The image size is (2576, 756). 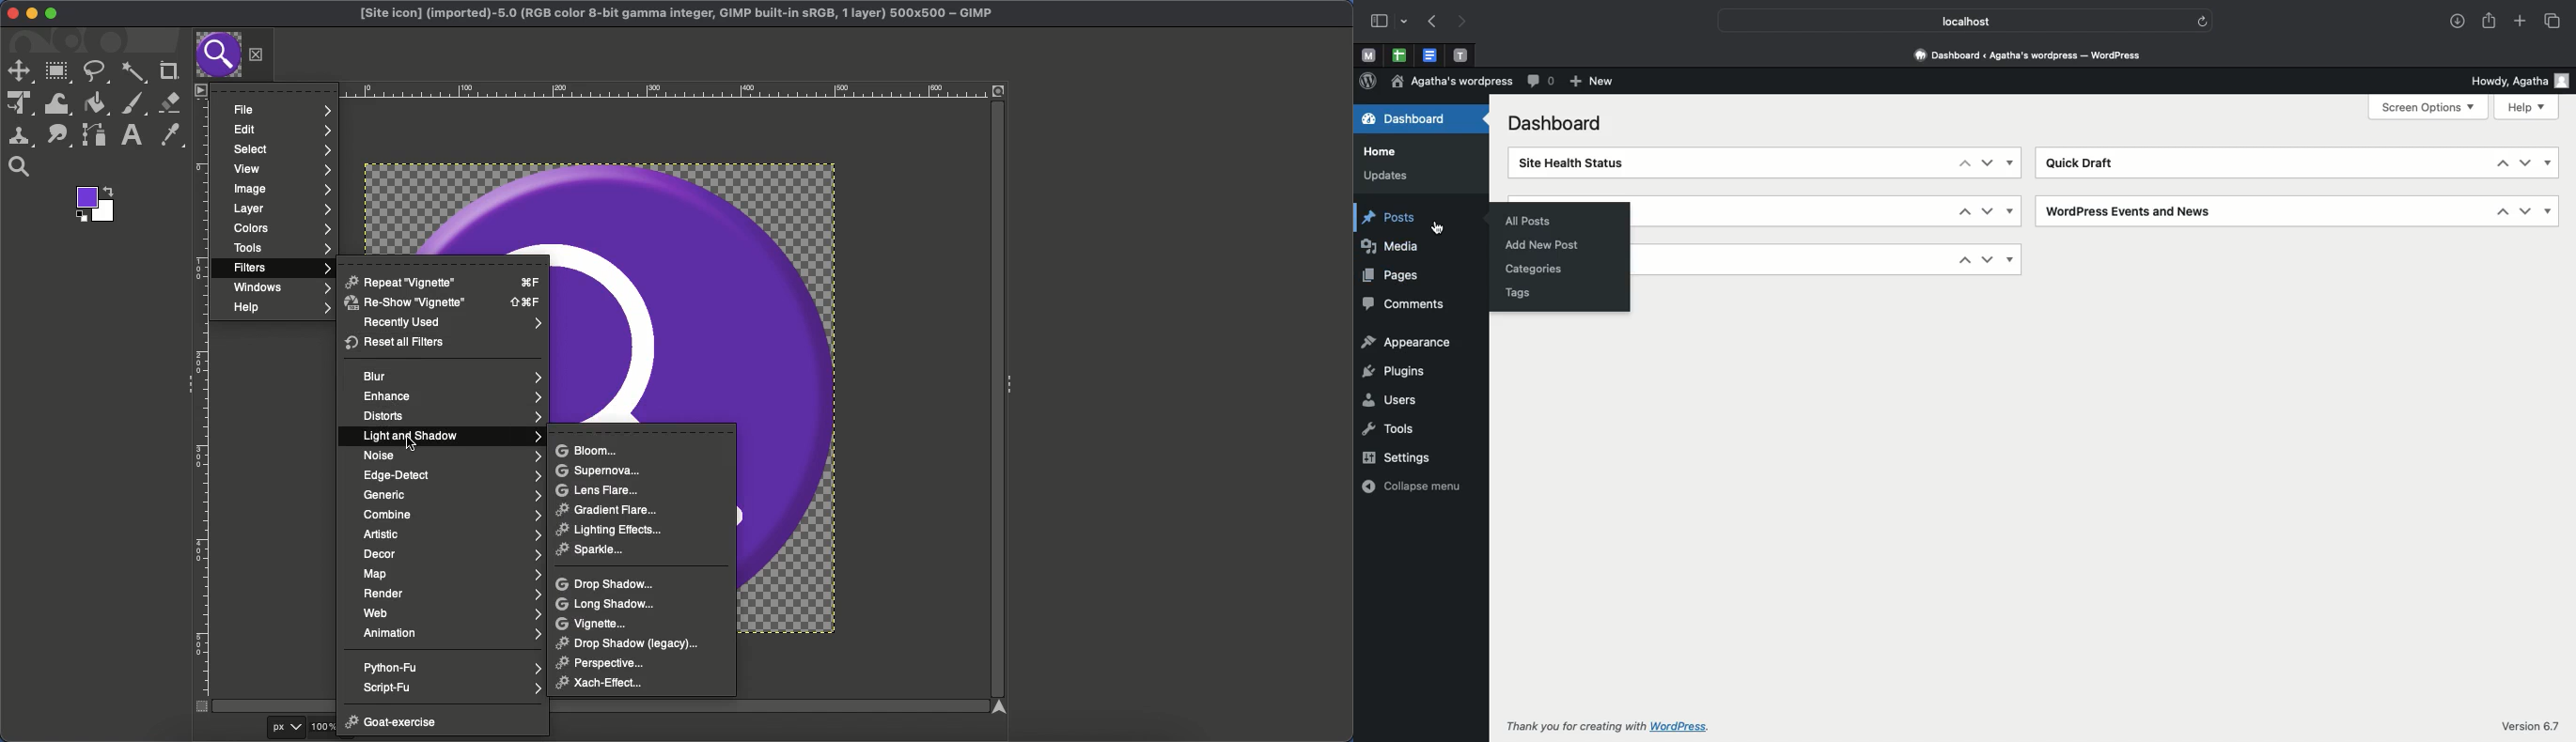 I want to click on WordPress events and news, so click(x=2128, y=211).